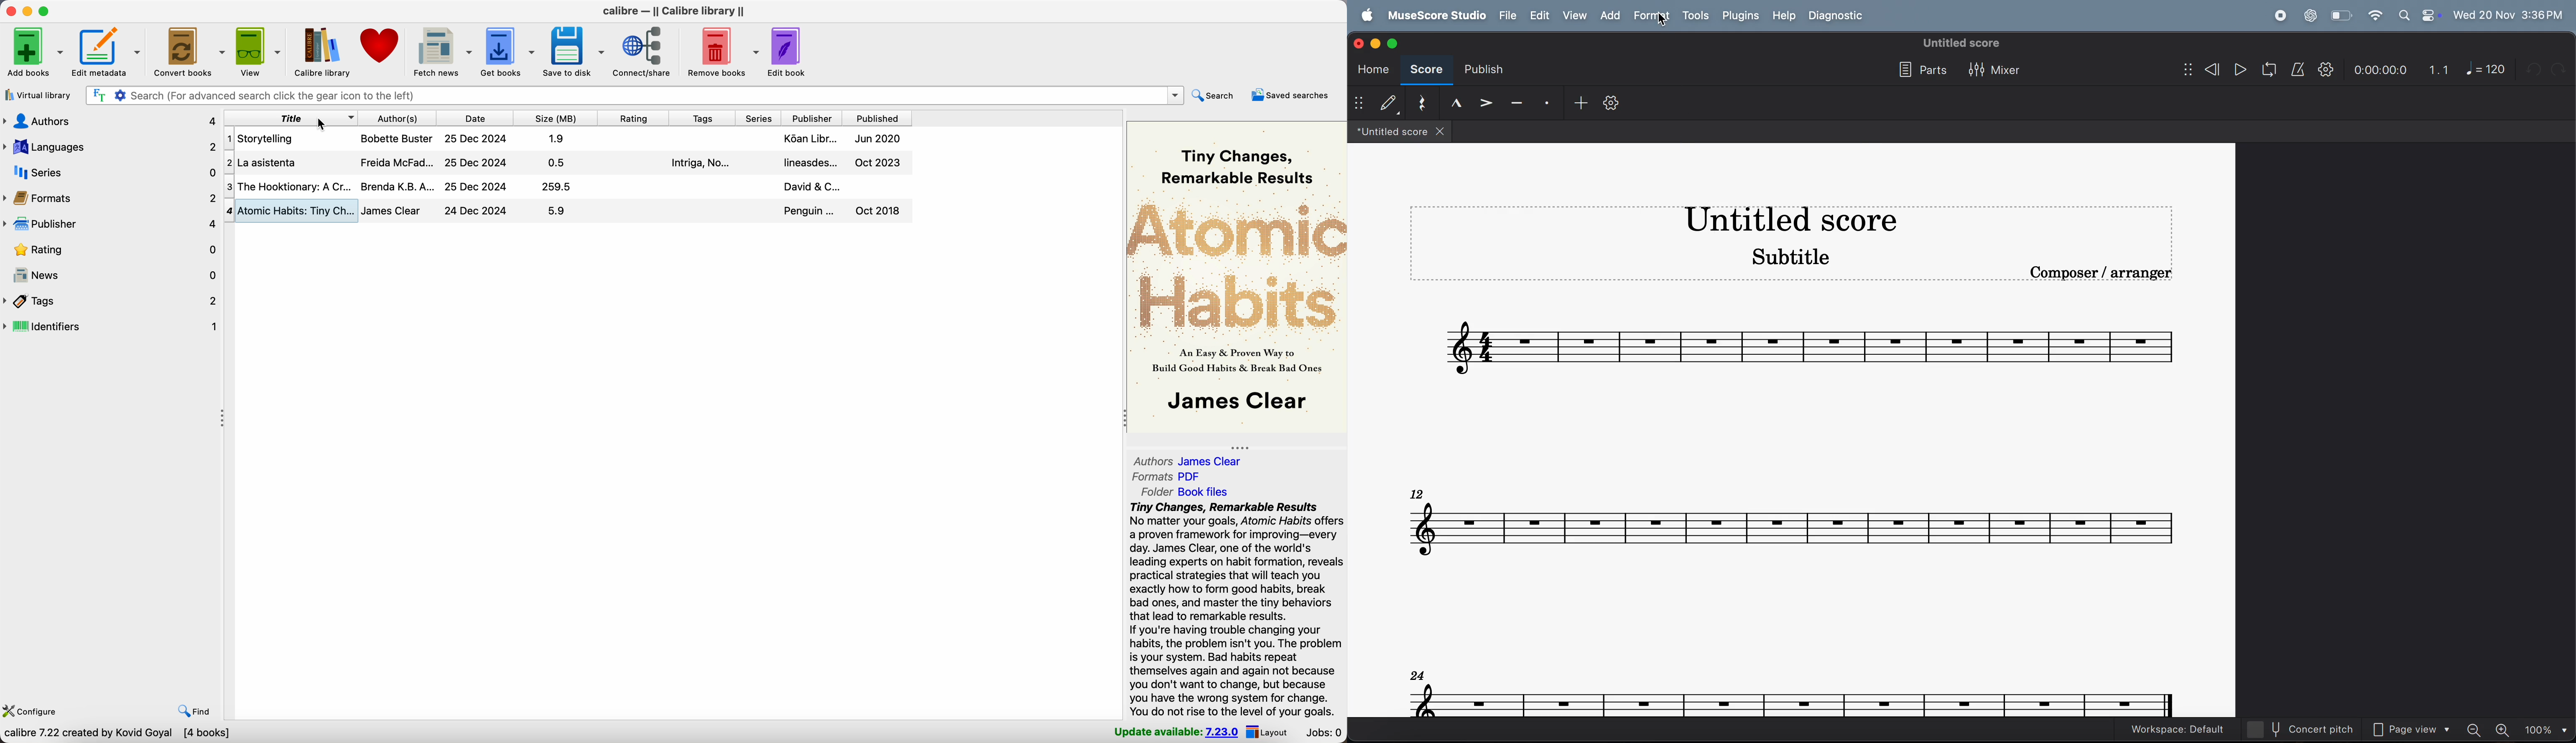  Describe the element at coordinates (117, 733) in the screenshot. I see `Calibre 7.22 created by Kovid Goyal [4 books]` at that location.